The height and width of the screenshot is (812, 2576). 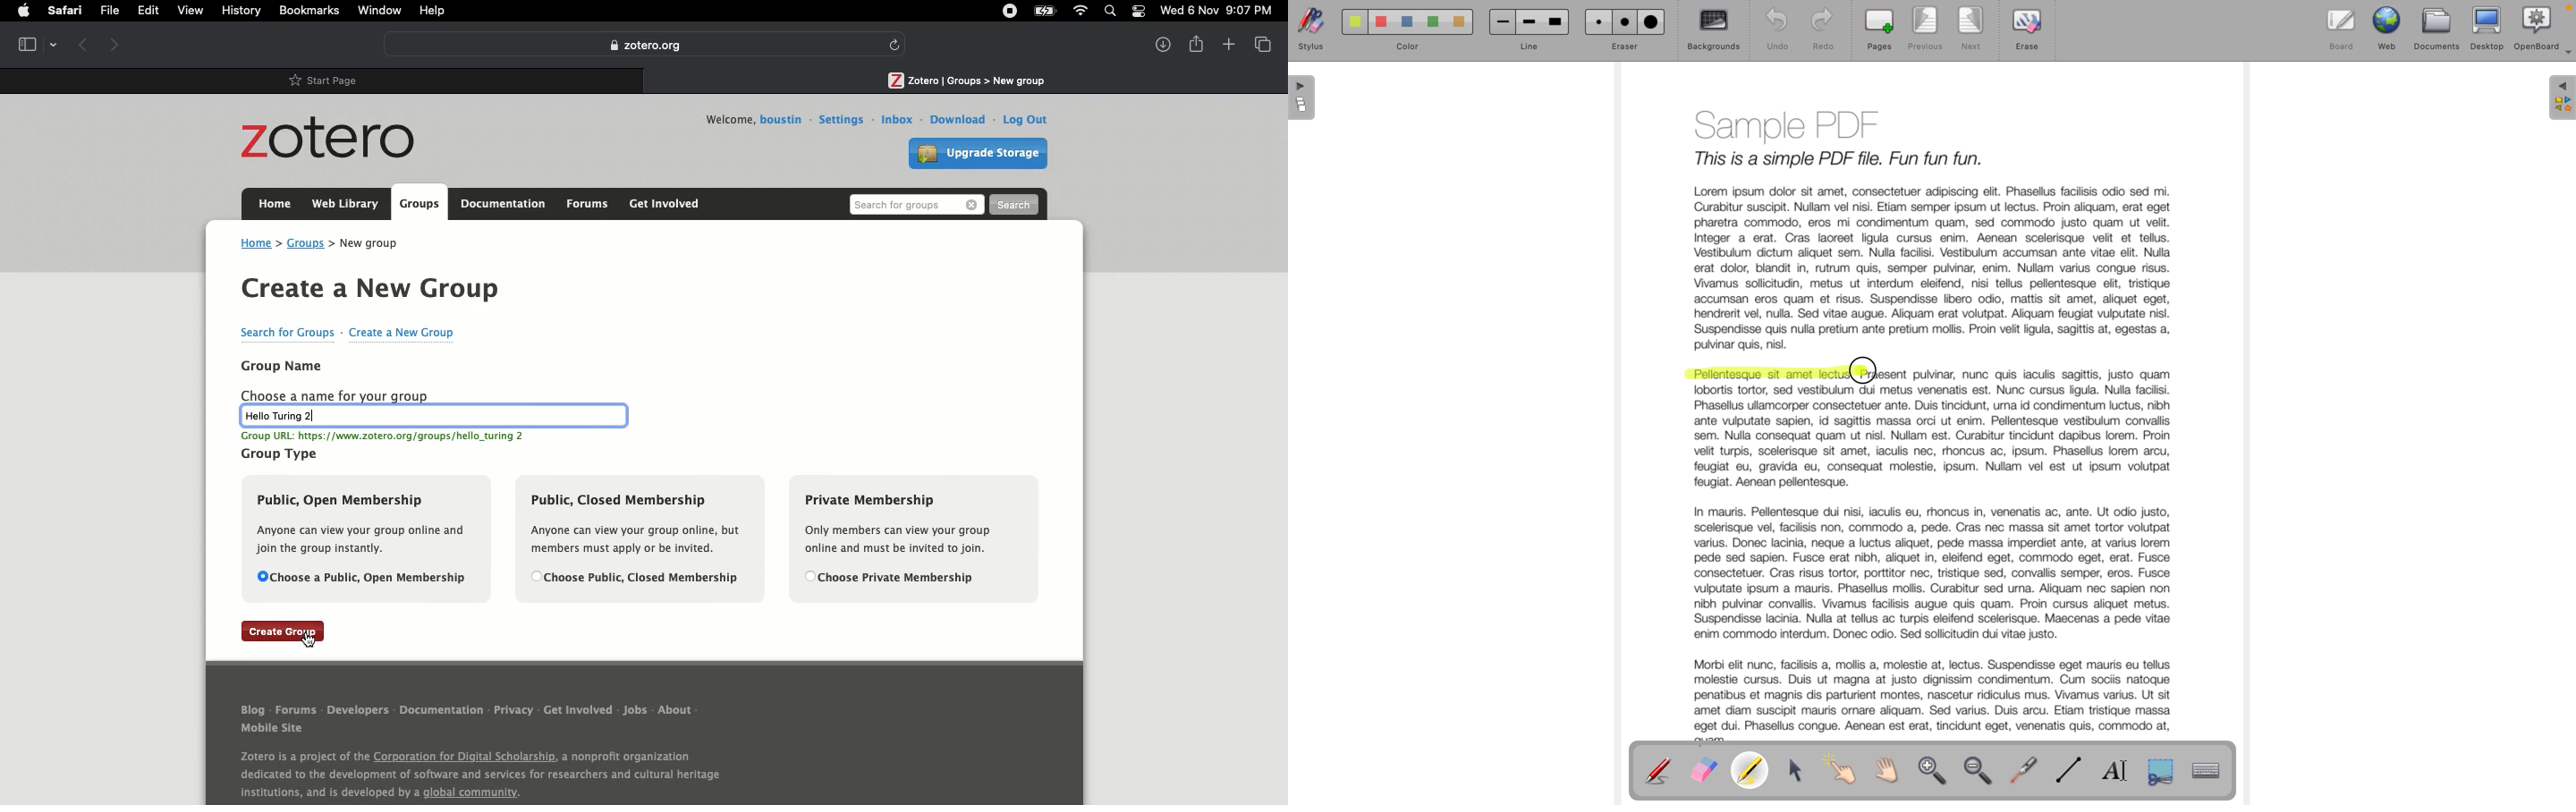 What do you see at coordinates (309, 11) in the screenshot?
I see `Bookmarks` at bounding box center [309, 11].